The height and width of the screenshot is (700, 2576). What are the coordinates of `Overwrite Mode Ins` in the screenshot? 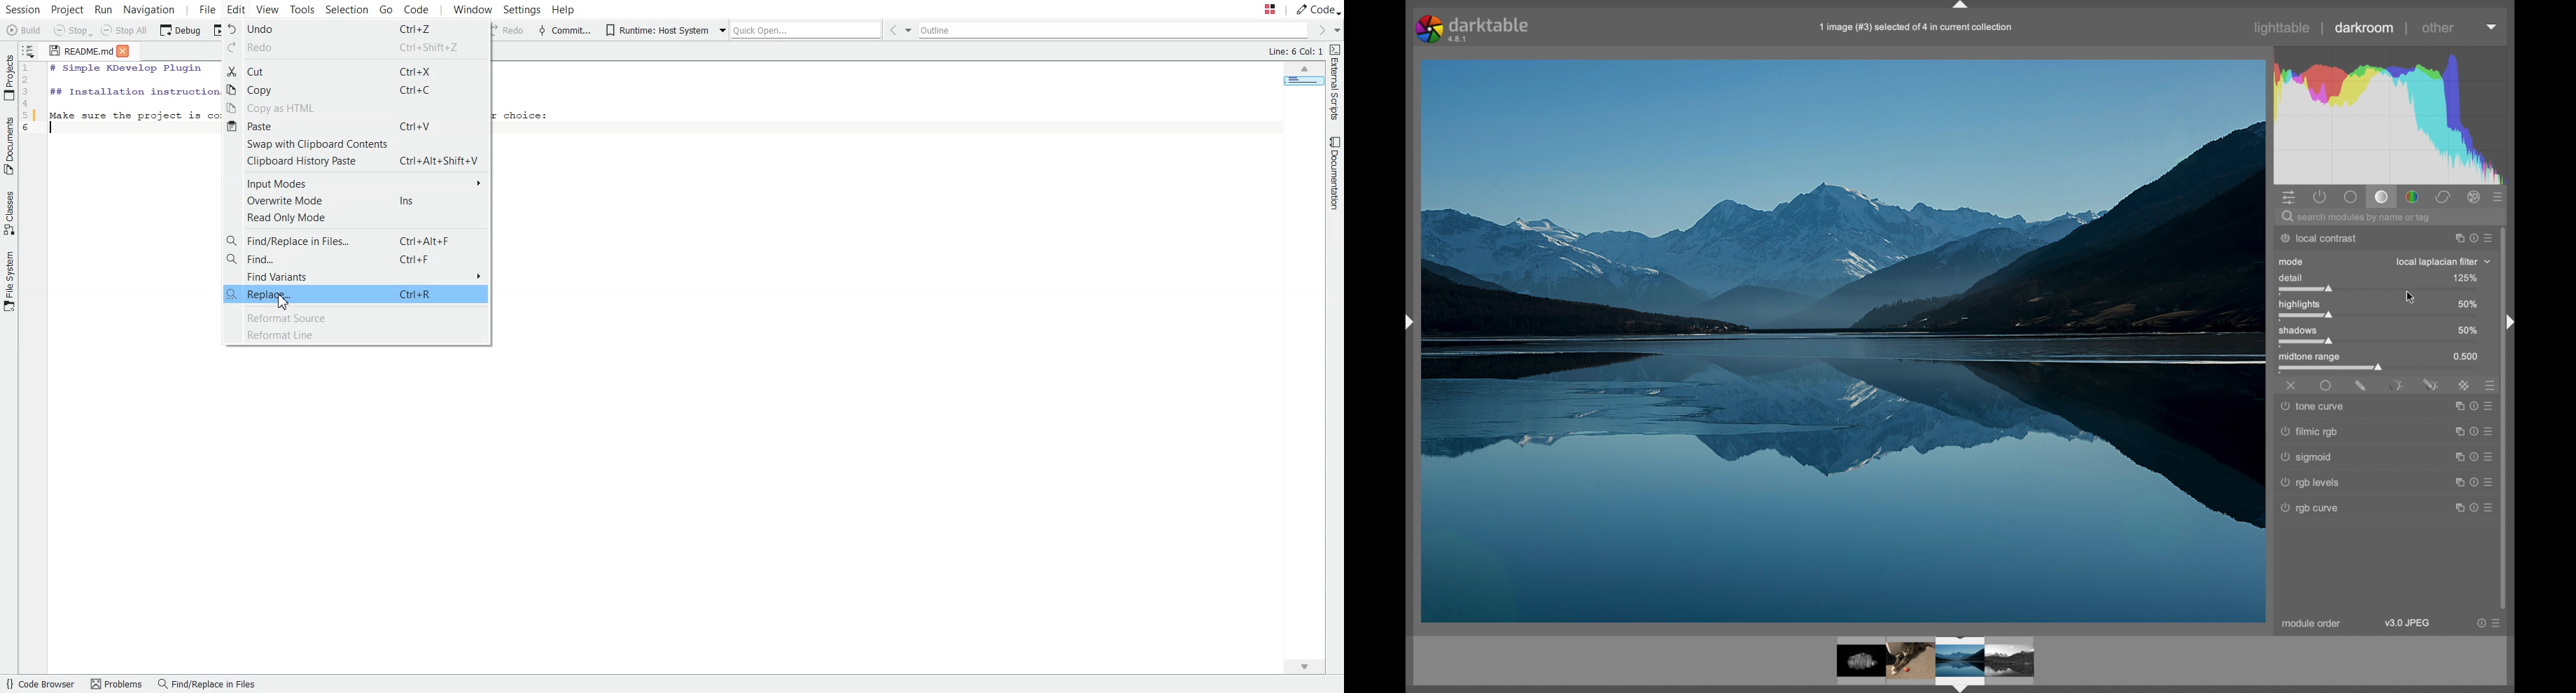 It's located at (356, 201).